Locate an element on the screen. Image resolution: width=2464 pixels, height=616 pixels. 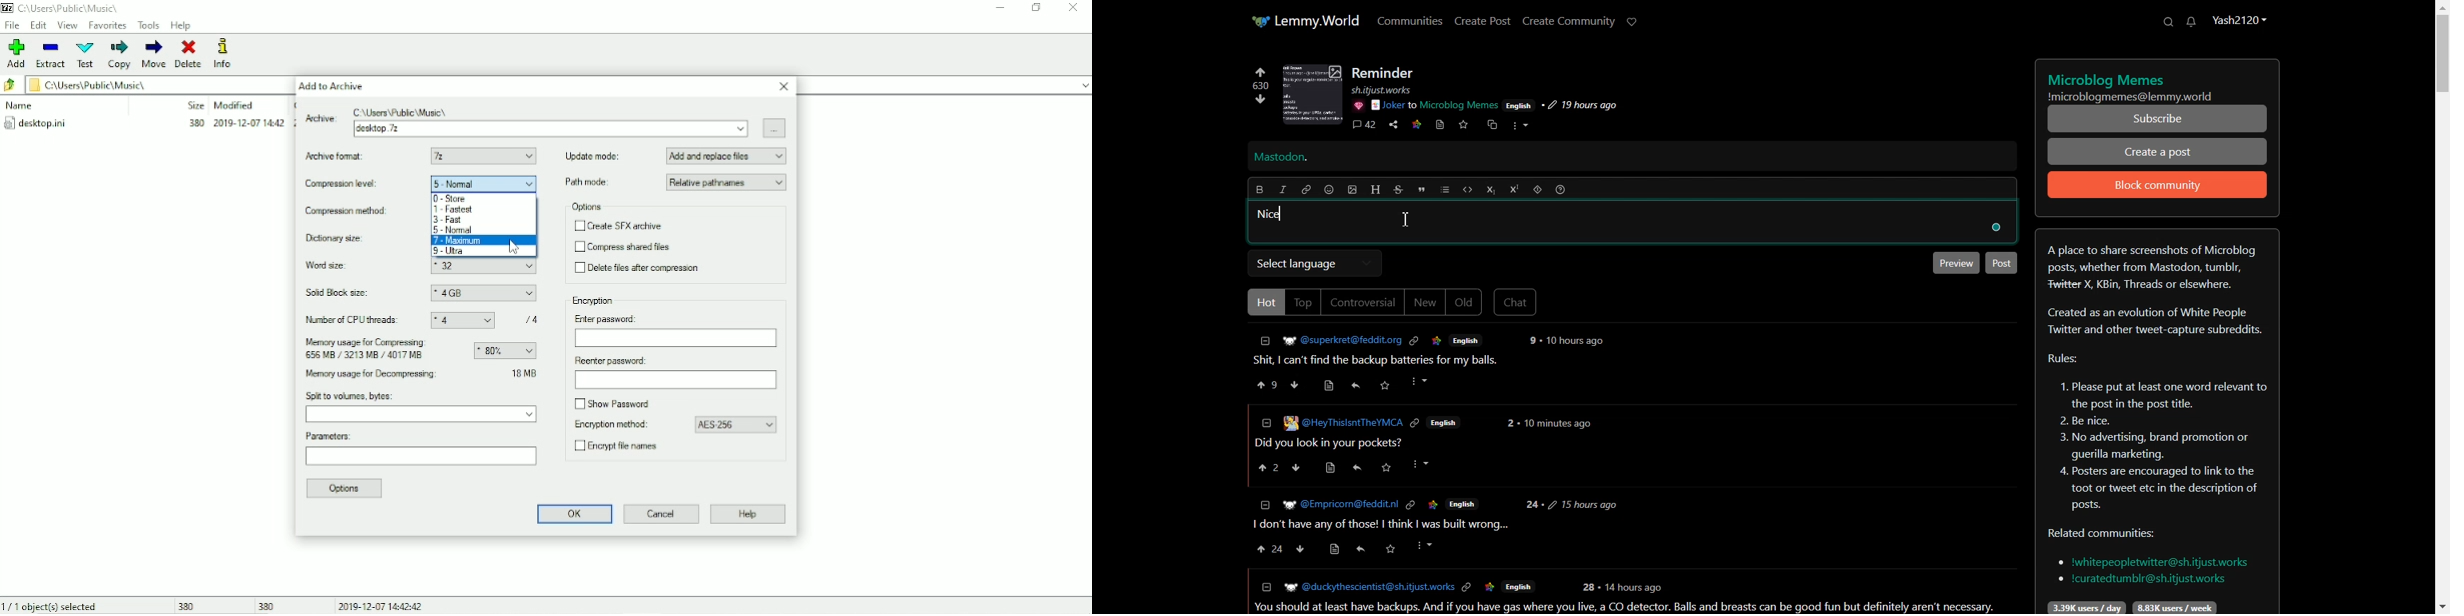
10 minutes ago is located at coordinates (1557, 425).